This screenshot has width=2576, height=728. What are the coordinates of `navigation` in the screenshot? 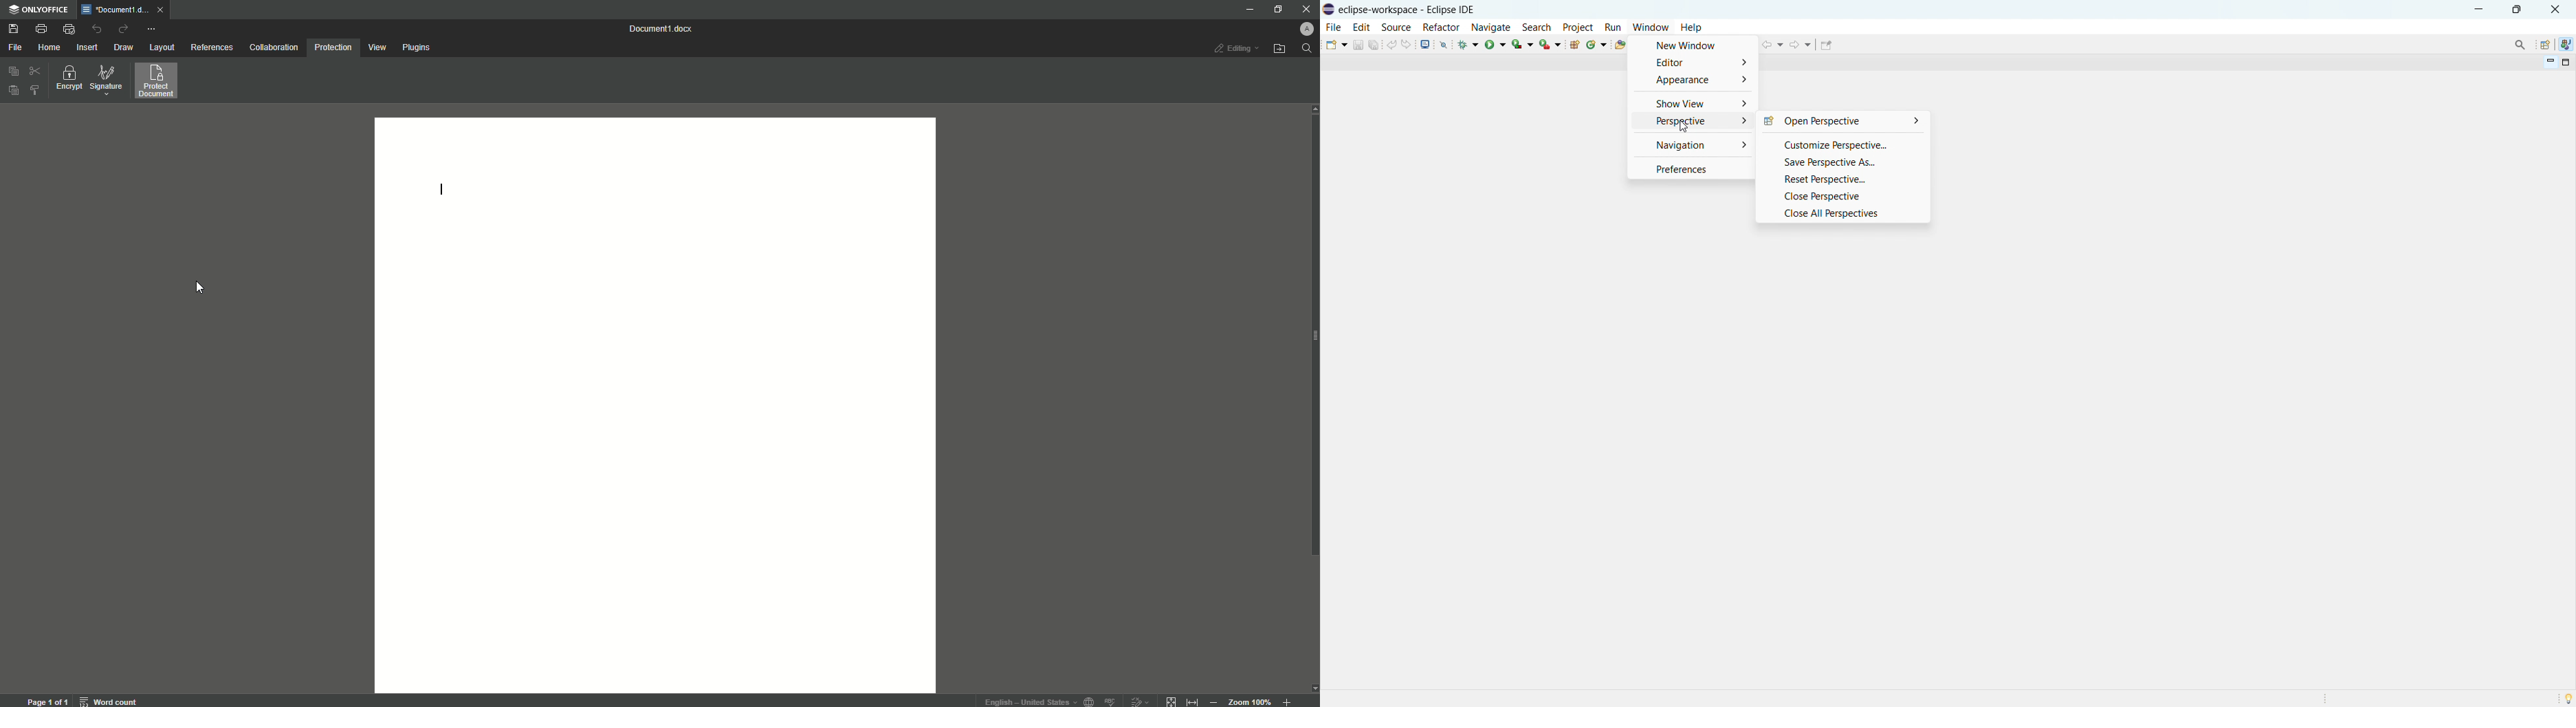 It's located at (1693, 145).